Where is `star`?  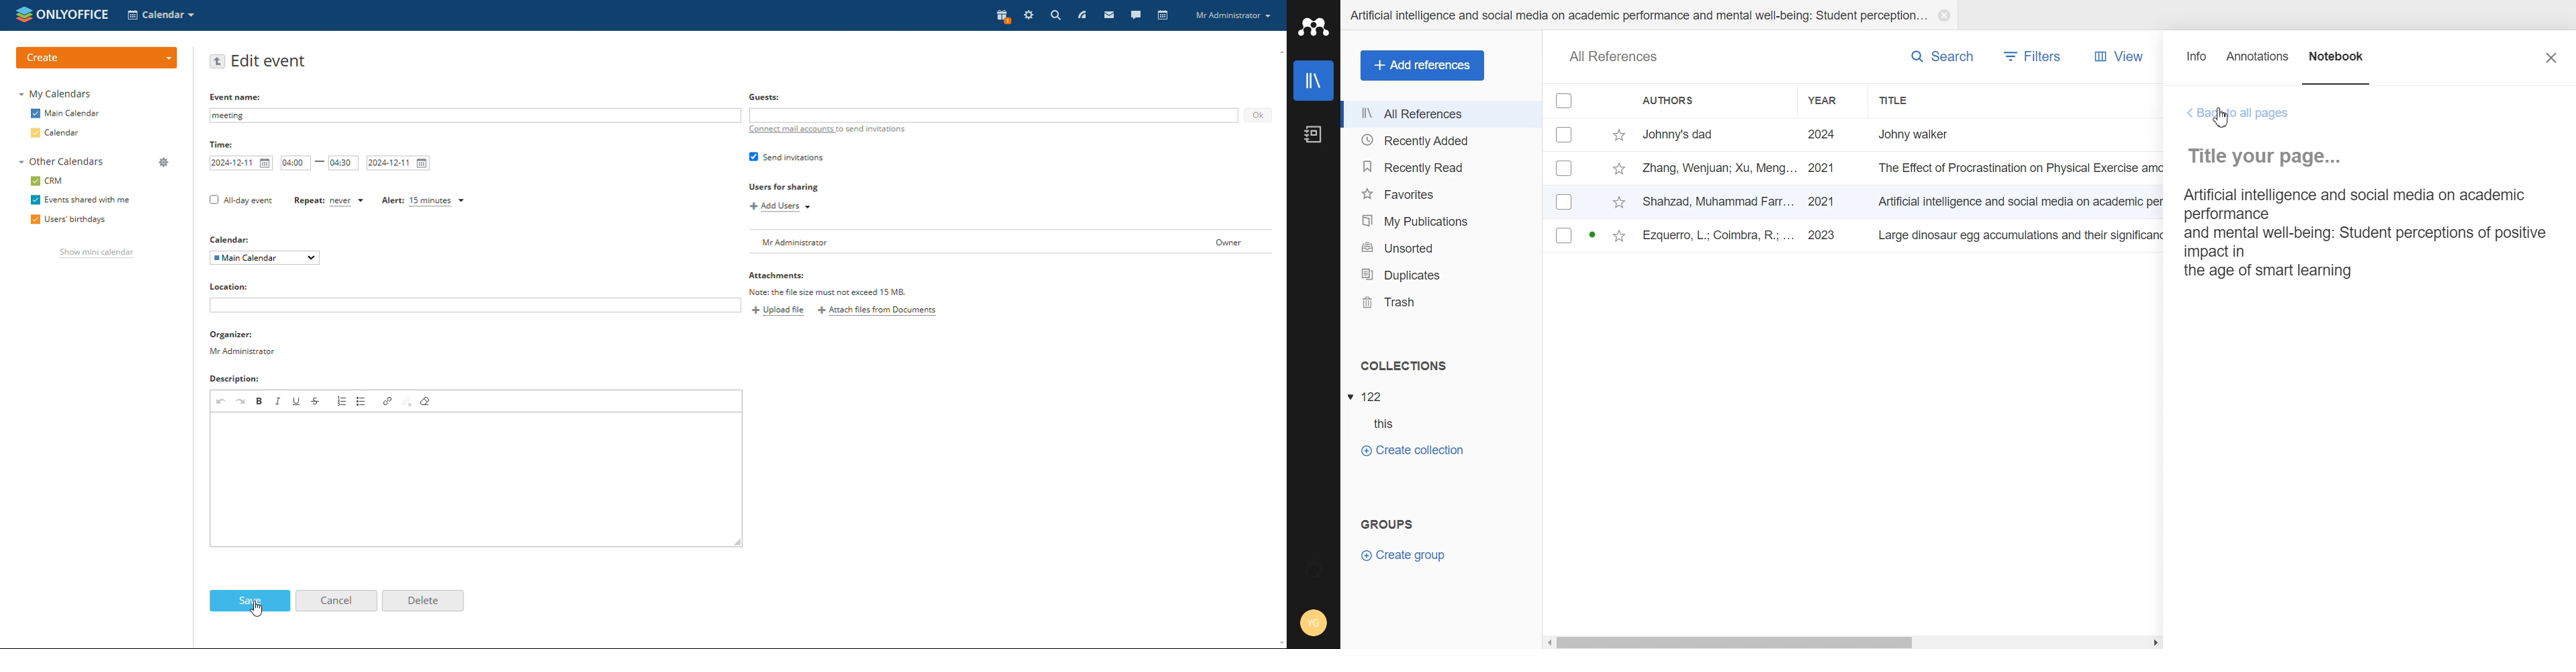
star is located at coordinates (1618, 170).